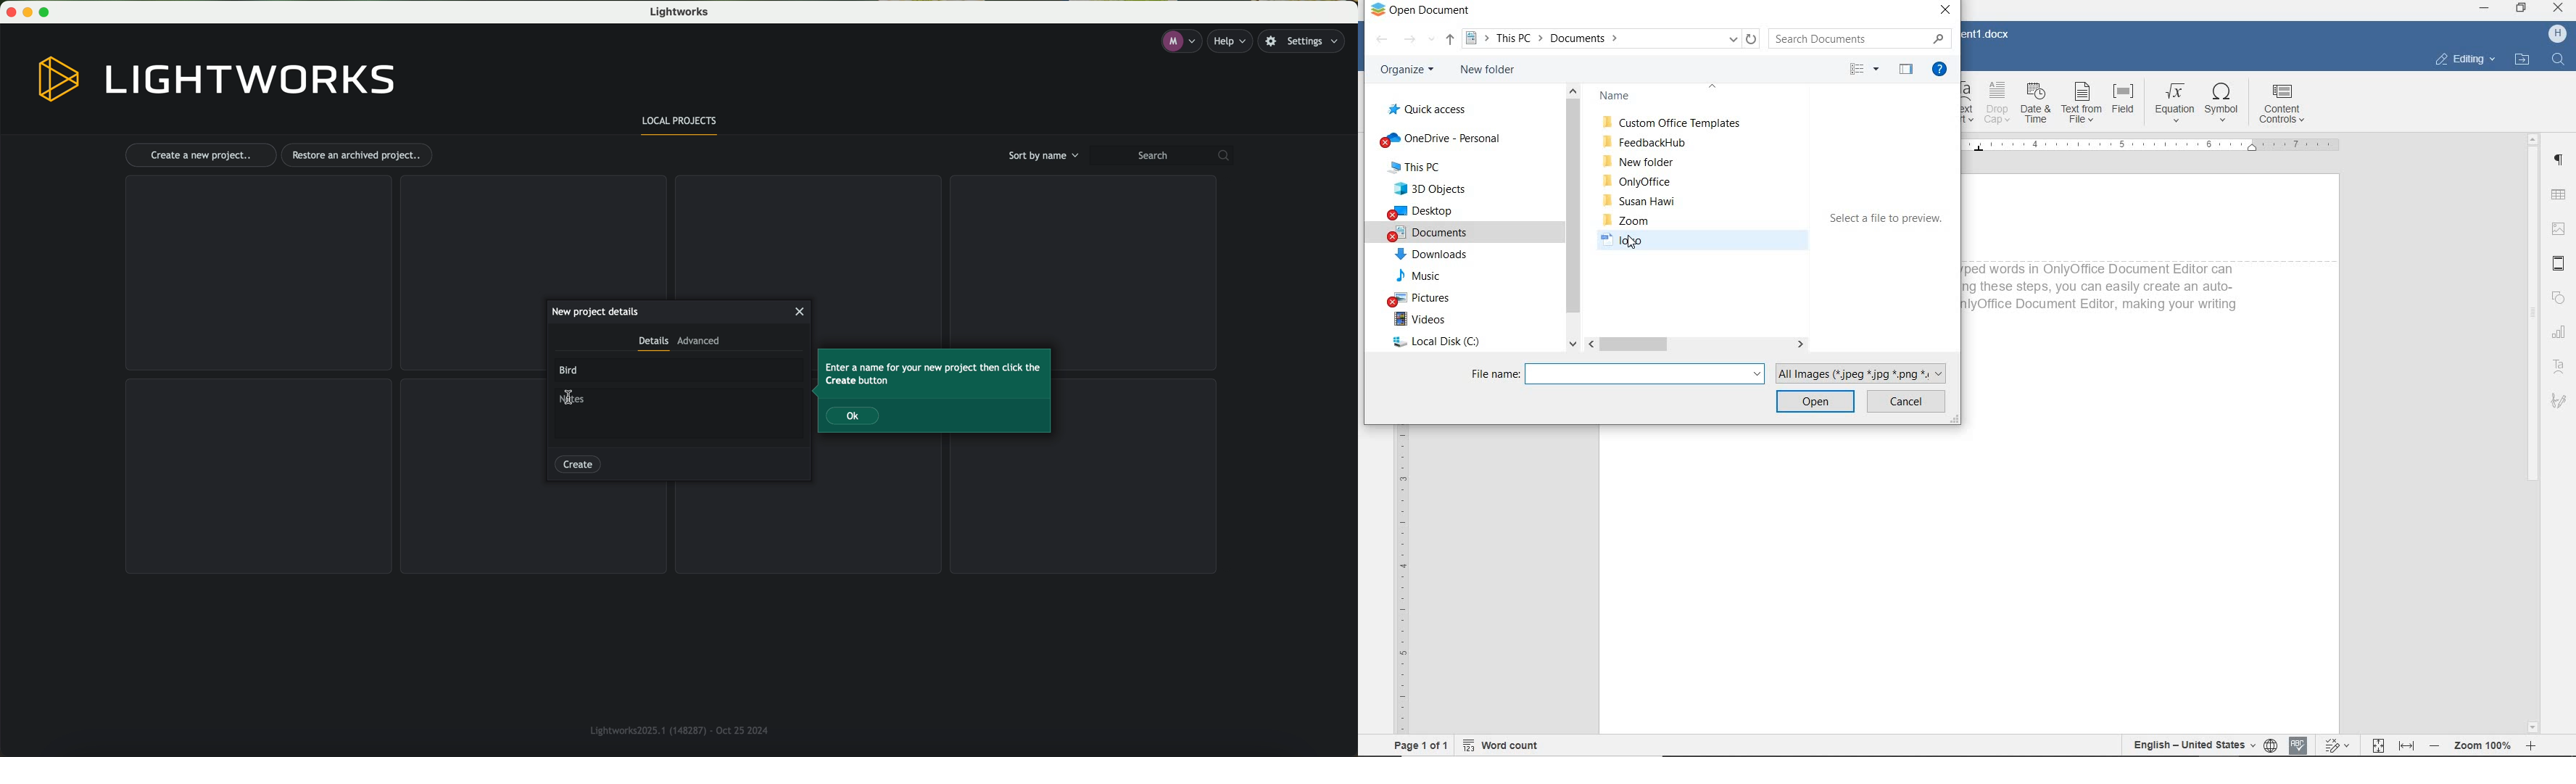  Describe the element at coordinates (1449, 40) in the screenshot. I see `UP` at that location.